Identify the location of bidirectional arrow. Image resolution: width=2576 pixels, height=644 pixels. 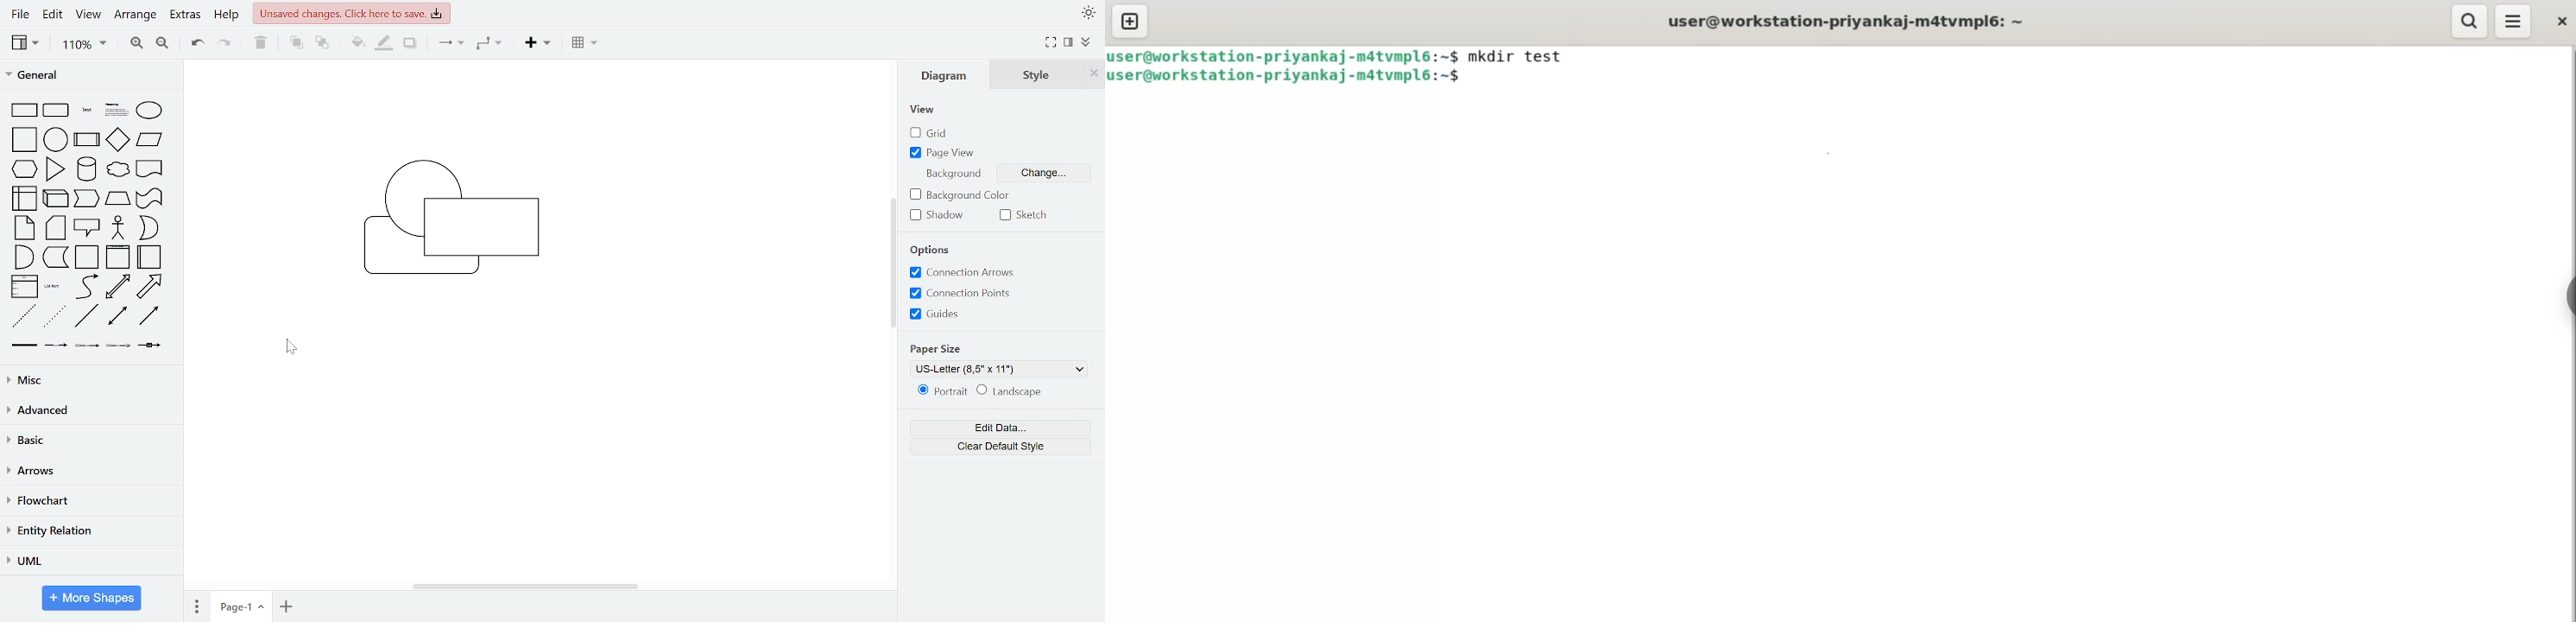
(118, 288).